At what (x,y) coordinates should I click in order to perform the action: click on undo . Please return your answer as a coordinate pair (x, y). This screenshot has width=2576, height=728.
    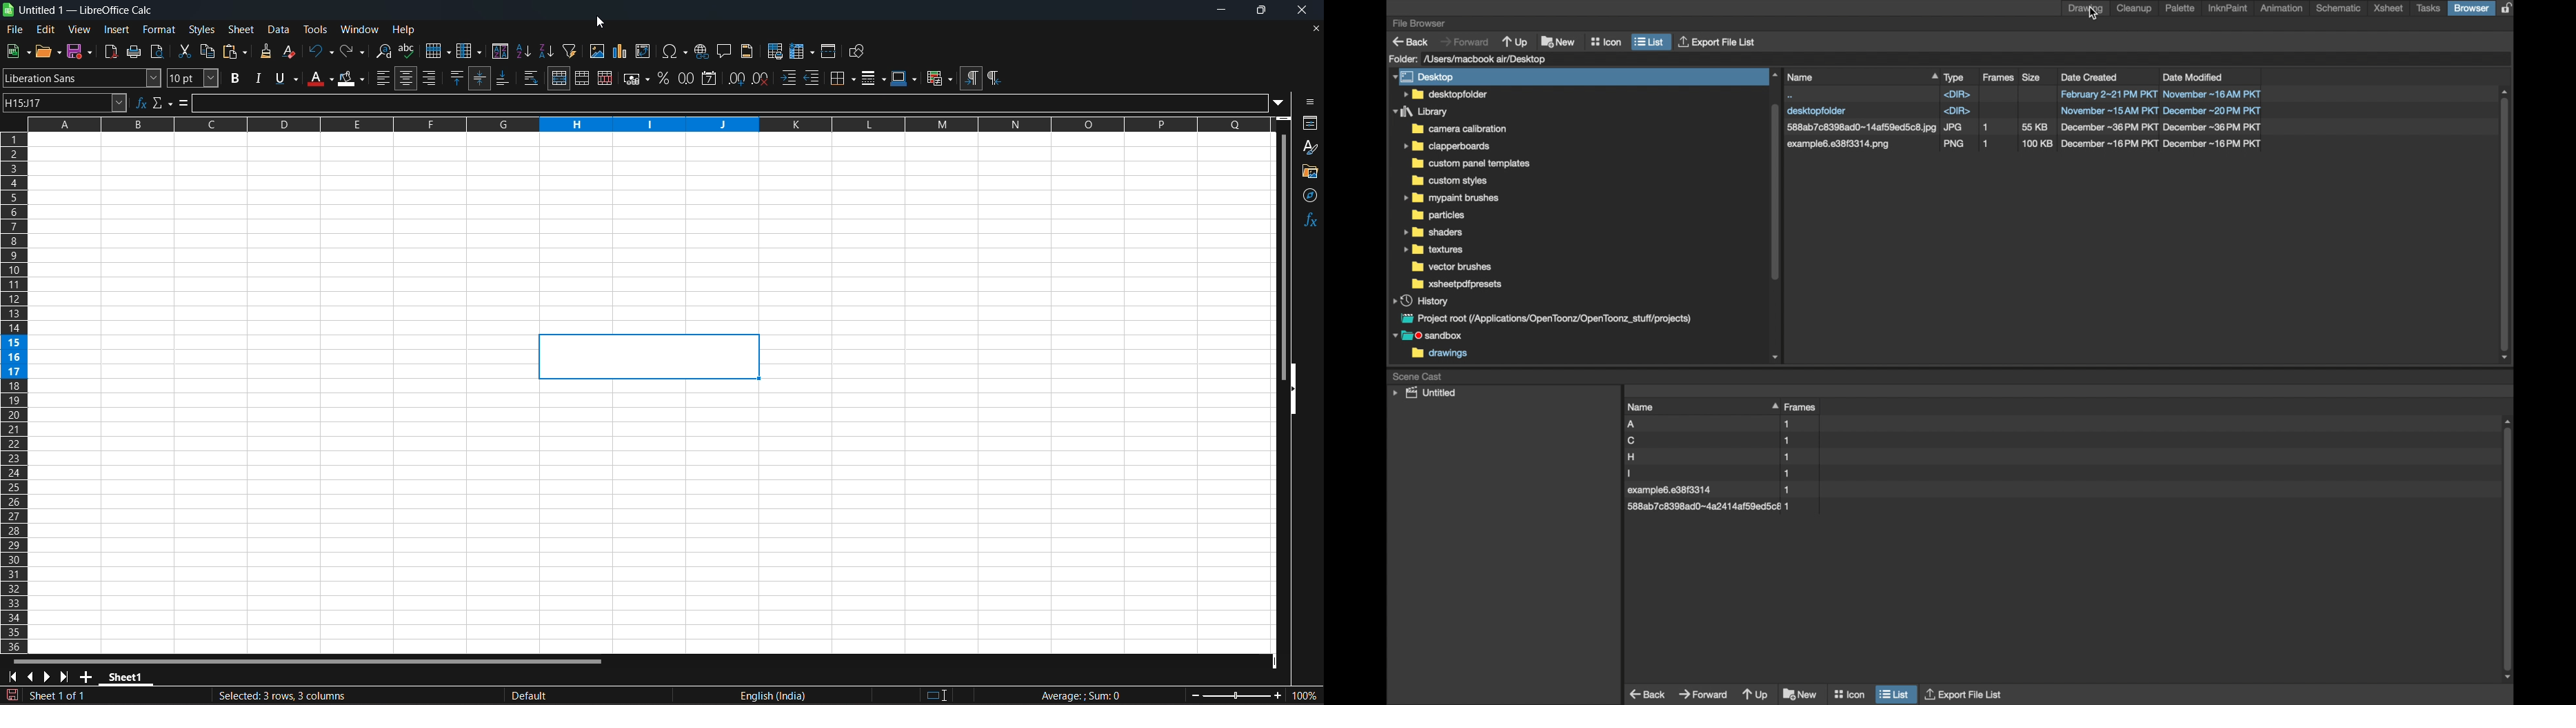
    Looking at the image, I should click on (320, 52).